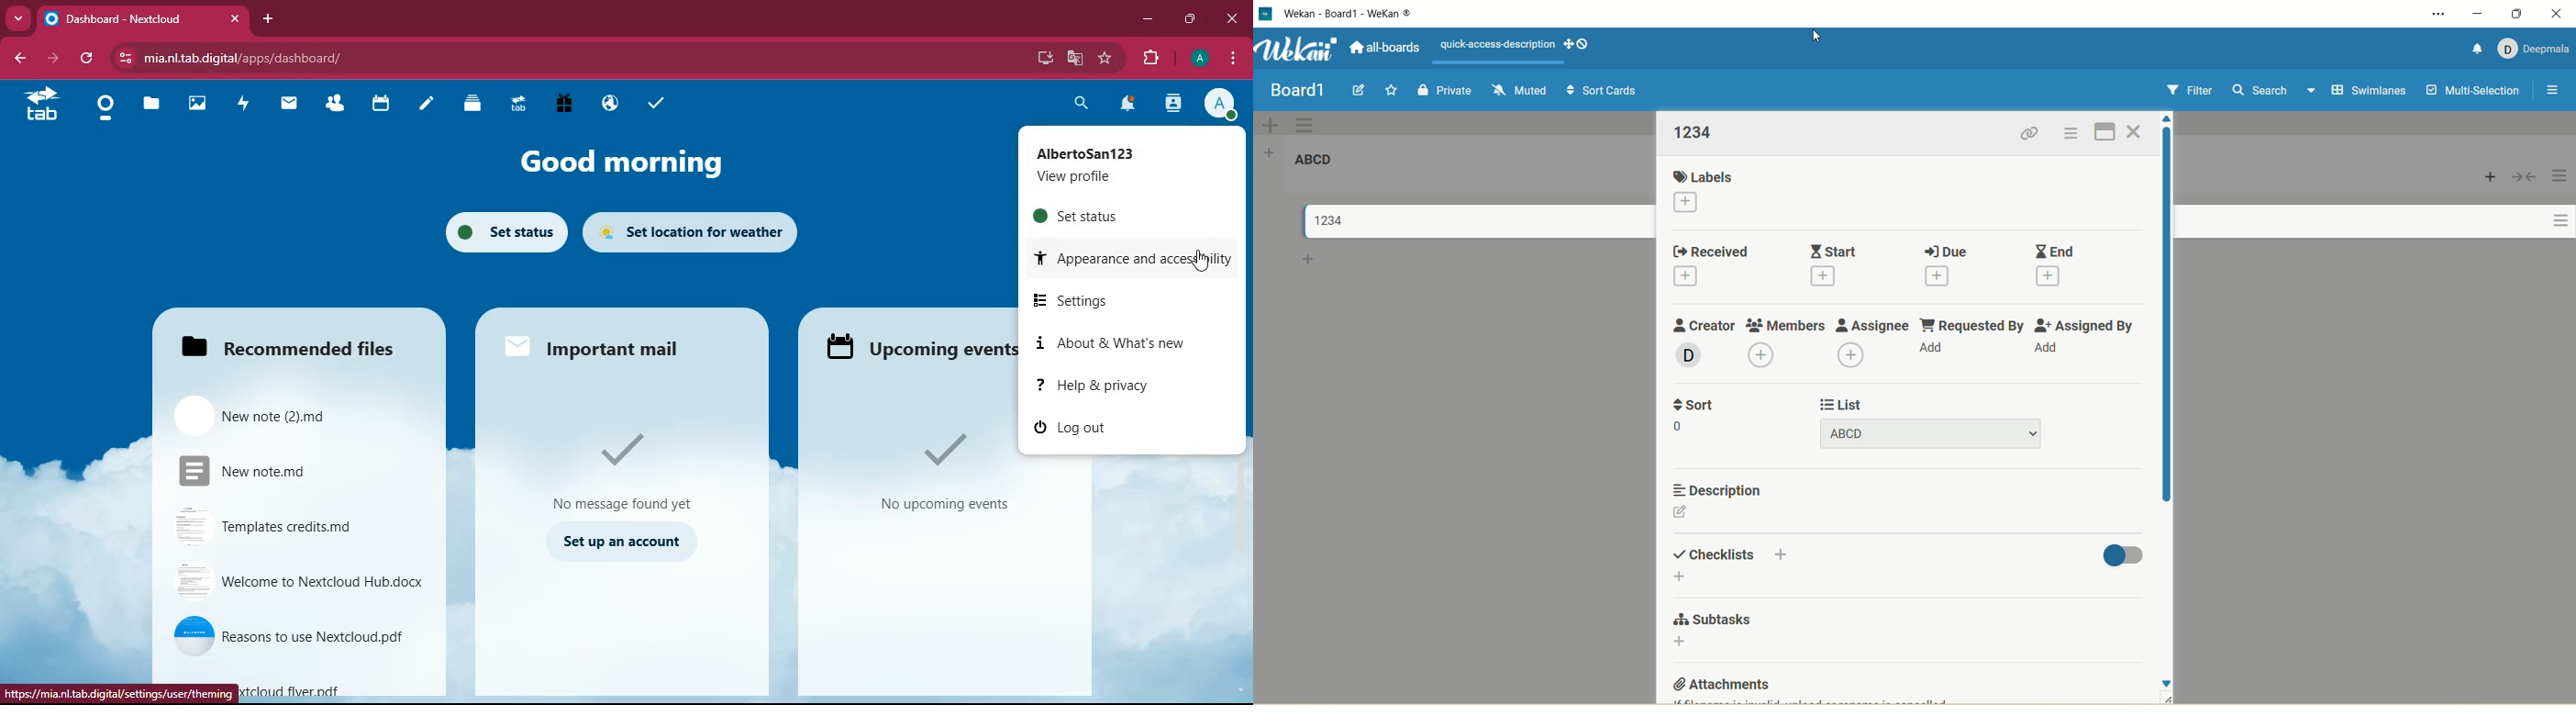 The image size is (2576, 728). What do you see at coordinates (280, 523) in the screenshot?
I see `file` at bounding box center [280, 523].